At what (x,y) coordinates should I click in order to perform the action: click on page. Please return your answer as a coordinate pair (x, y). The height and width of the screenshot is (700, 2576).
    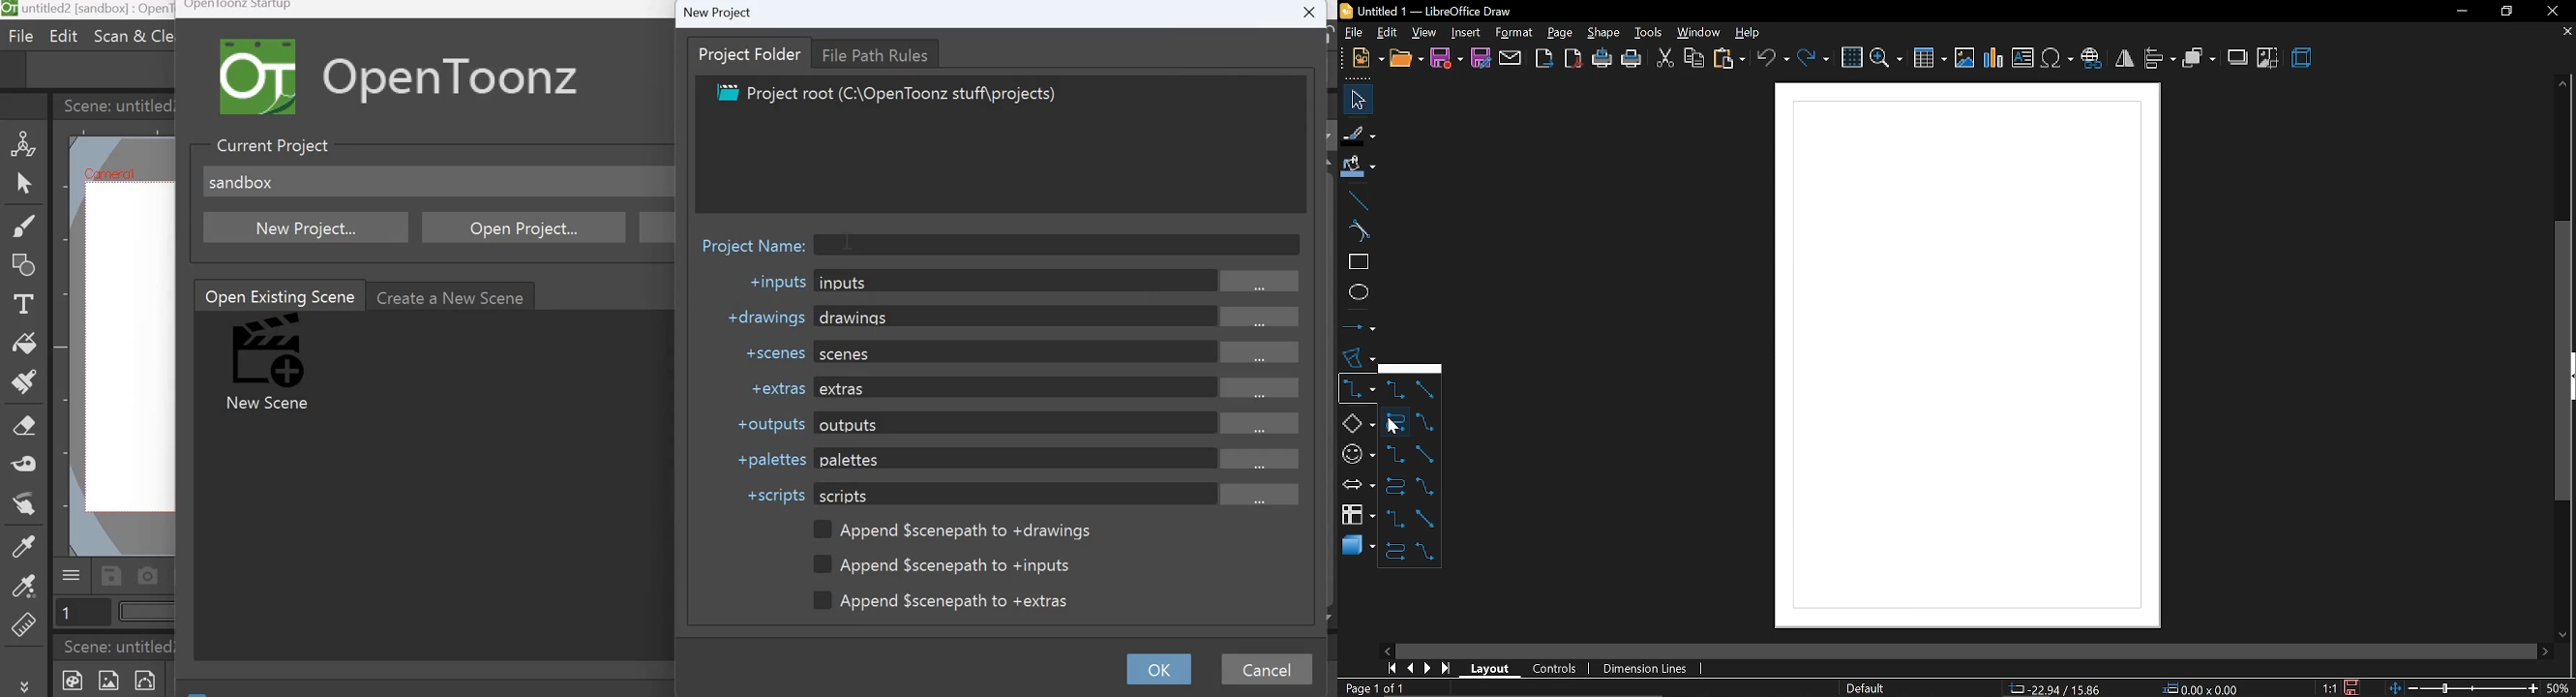
    Looking at the image, I should click on (1560, 30).